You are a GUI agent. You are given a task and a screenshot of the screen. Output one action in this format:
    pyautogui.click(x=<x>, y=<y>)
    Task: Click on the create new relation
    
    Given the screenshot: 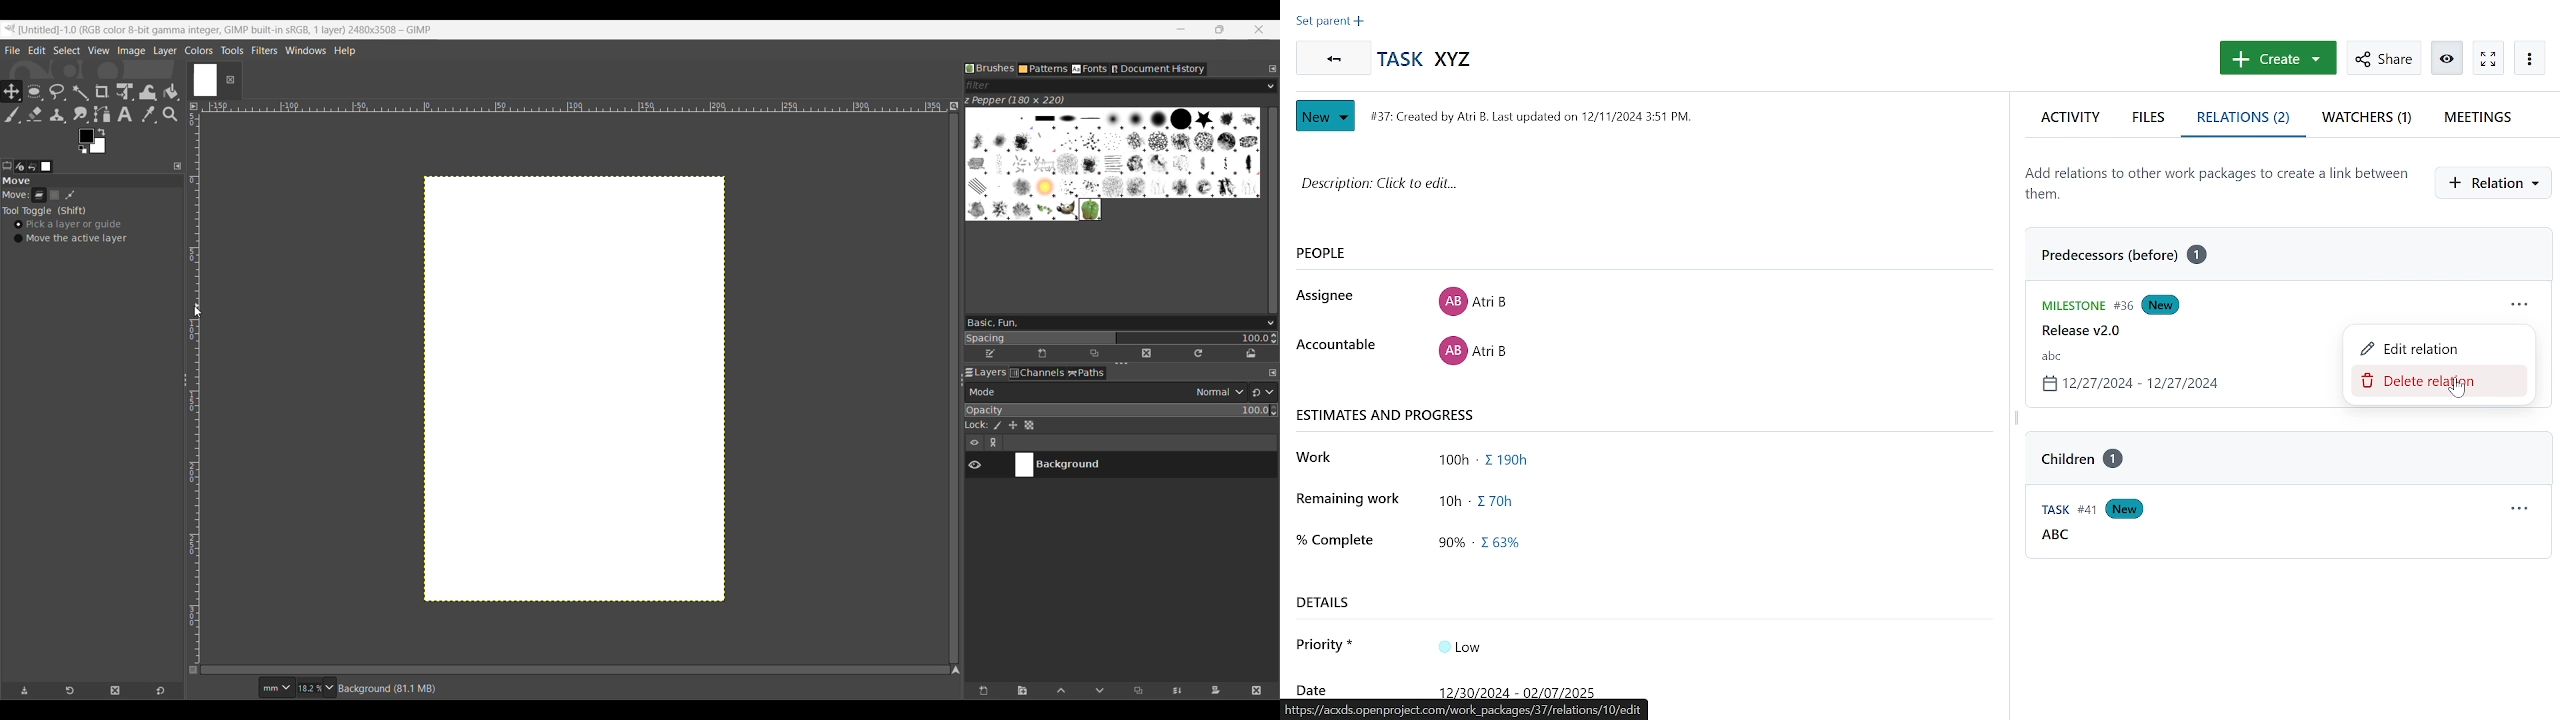 What is the action you would take?
    pyautogui.click(x=2497, y=183)
    